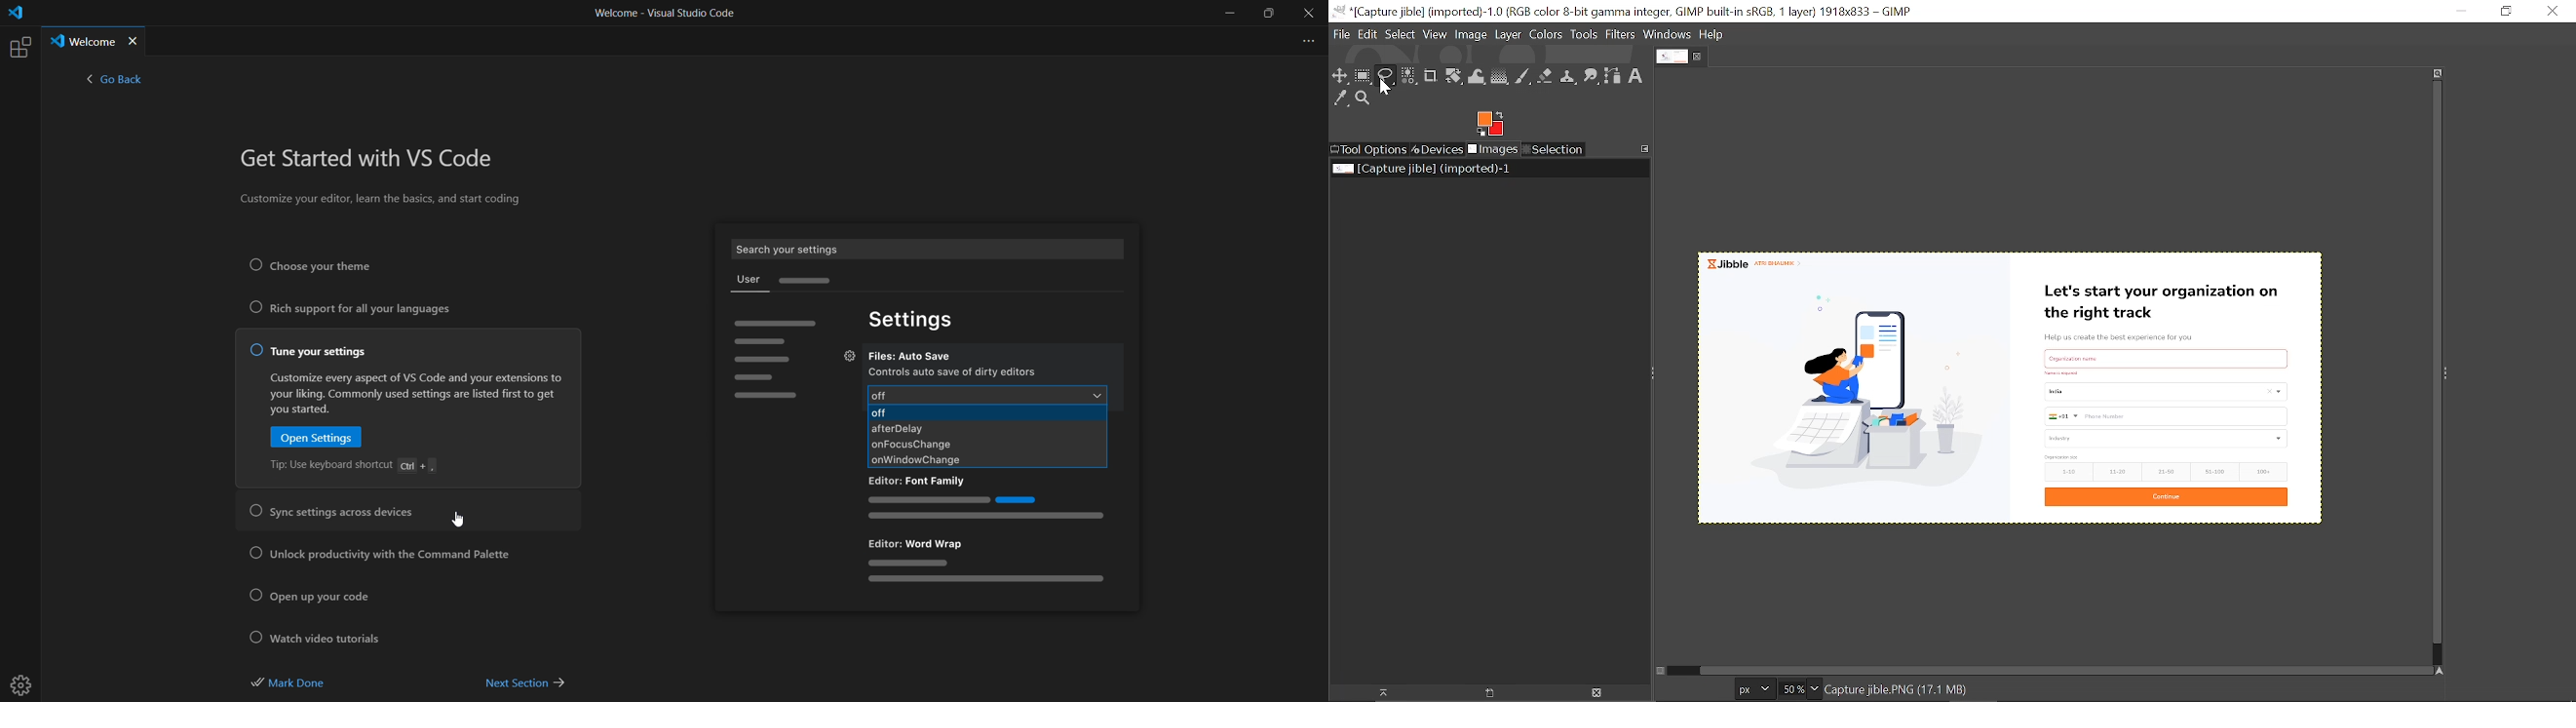 This screenshot has height=728, width=2576. Describe the element at coordinates (1377, 693) in the screenshot. I see `Raise dispaly` at that location.